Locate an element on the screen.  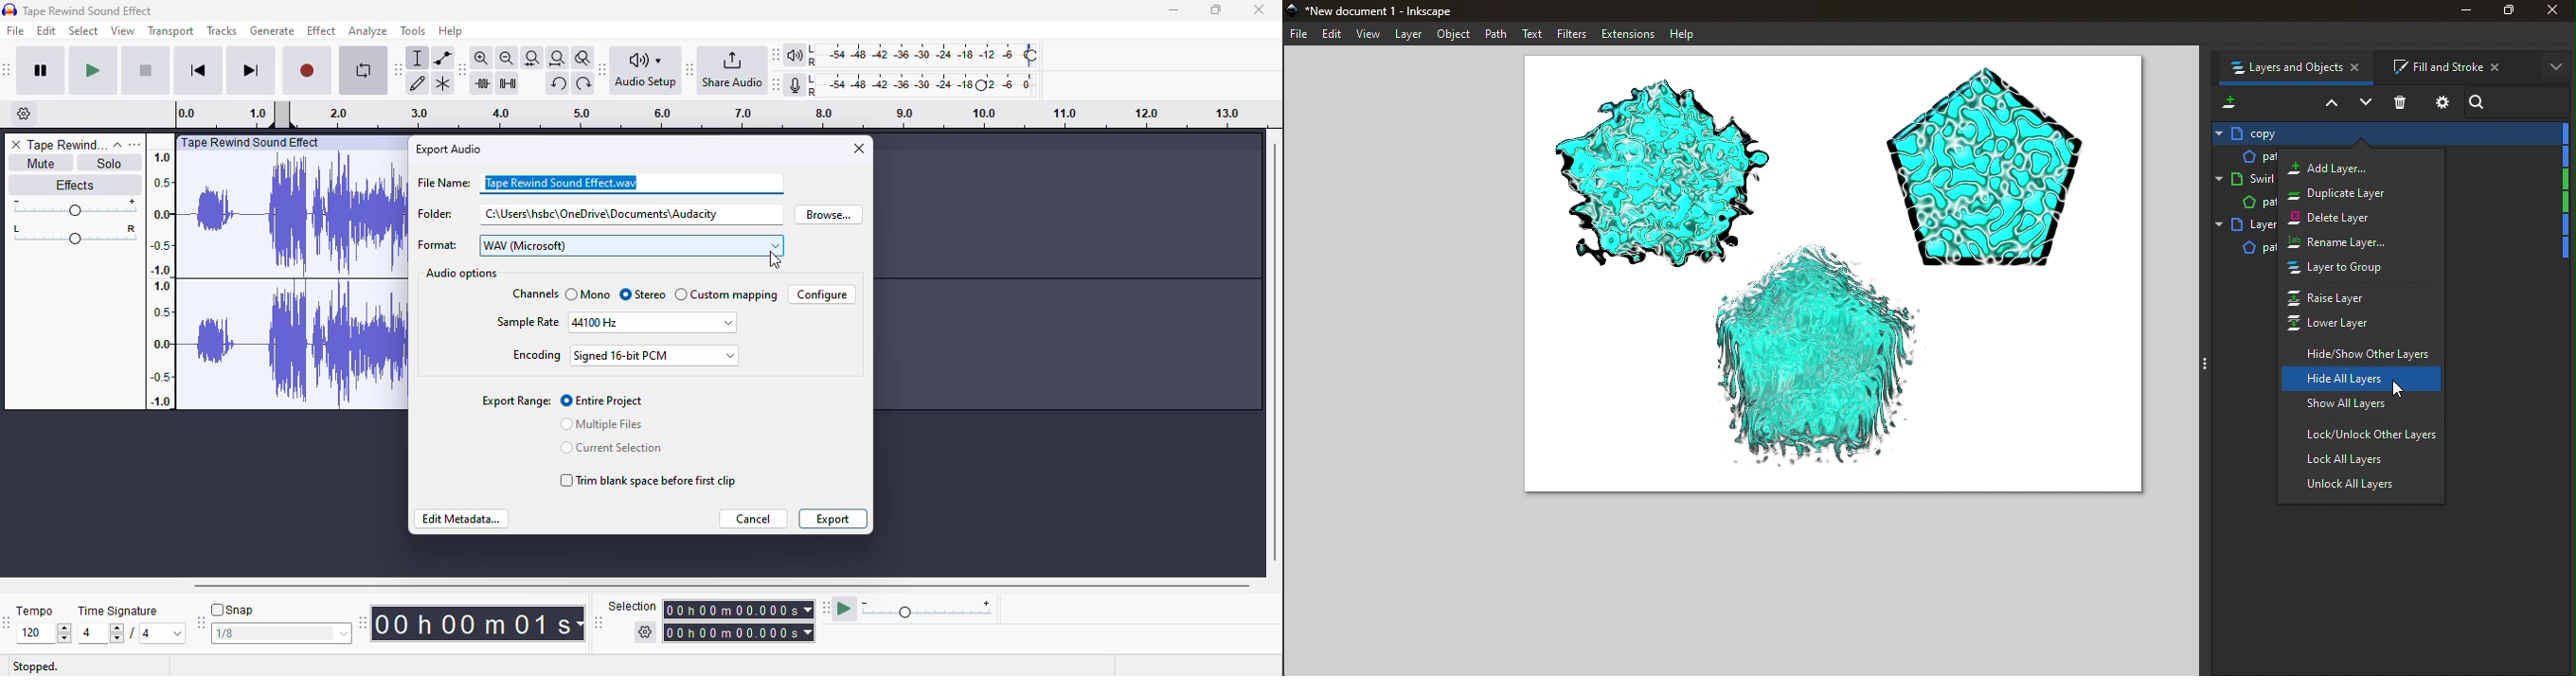
effects is located at coordinates (75, 184).